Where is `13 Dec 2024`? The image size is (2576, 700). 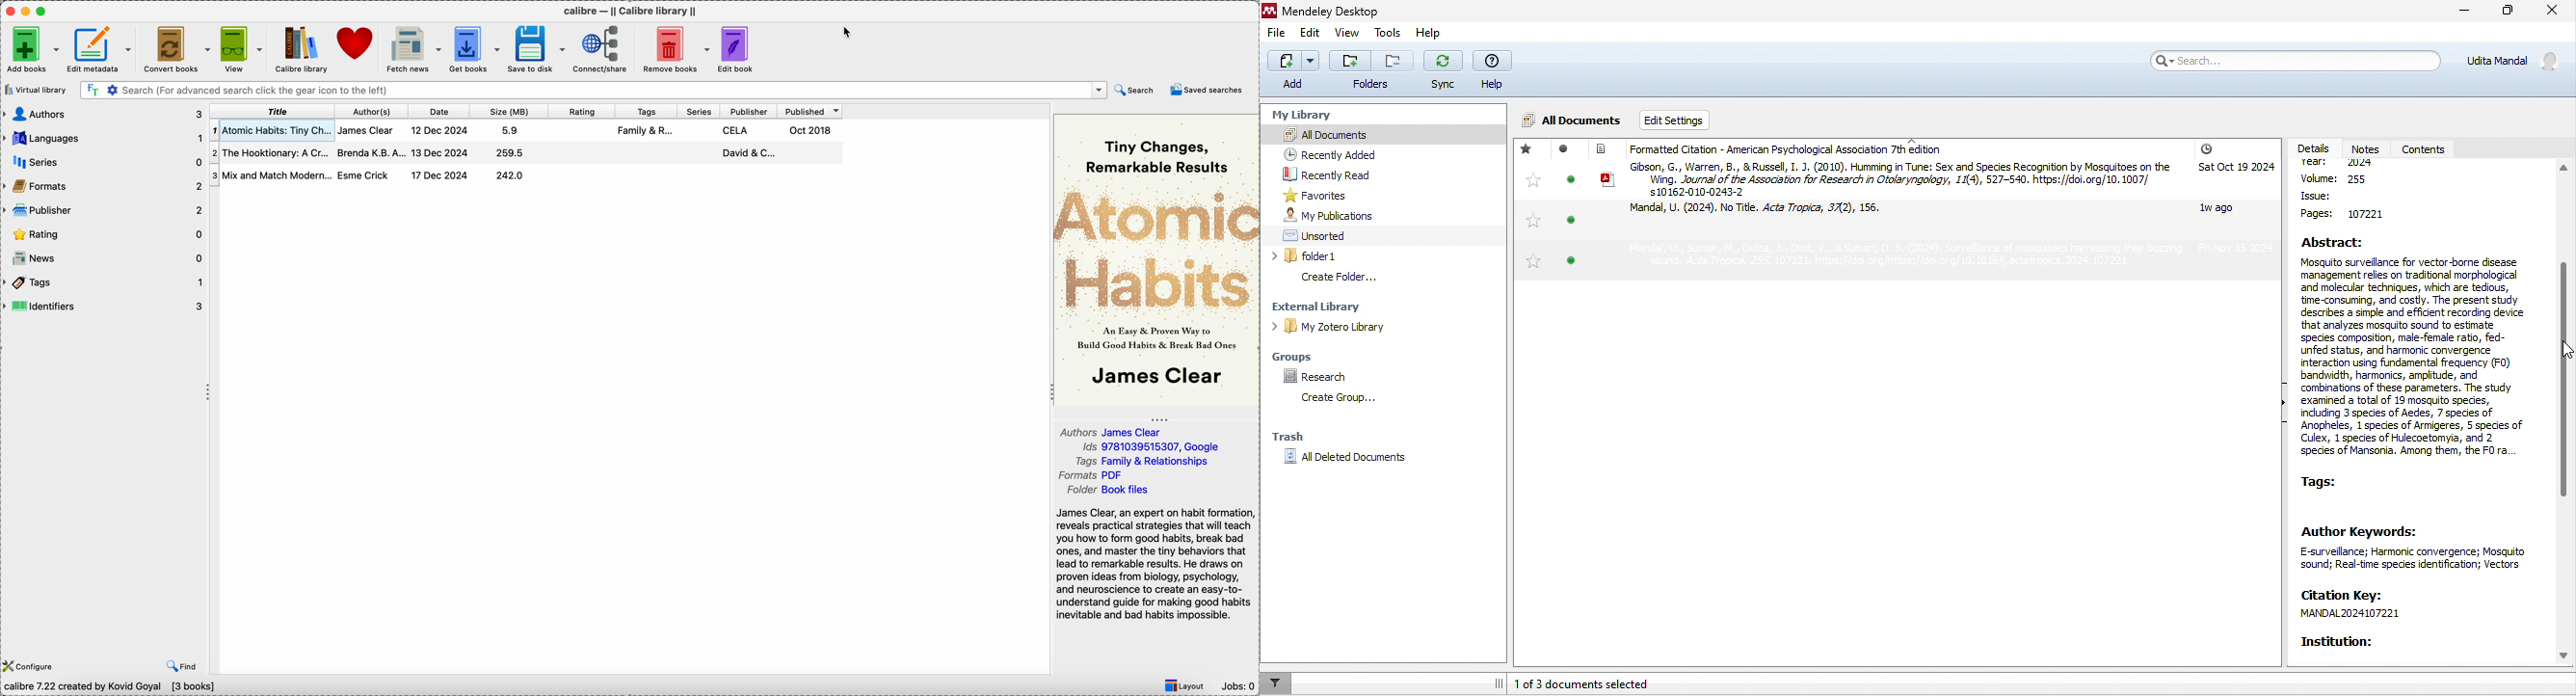 13 Dec 2024 is located at coordinates (442, 152).